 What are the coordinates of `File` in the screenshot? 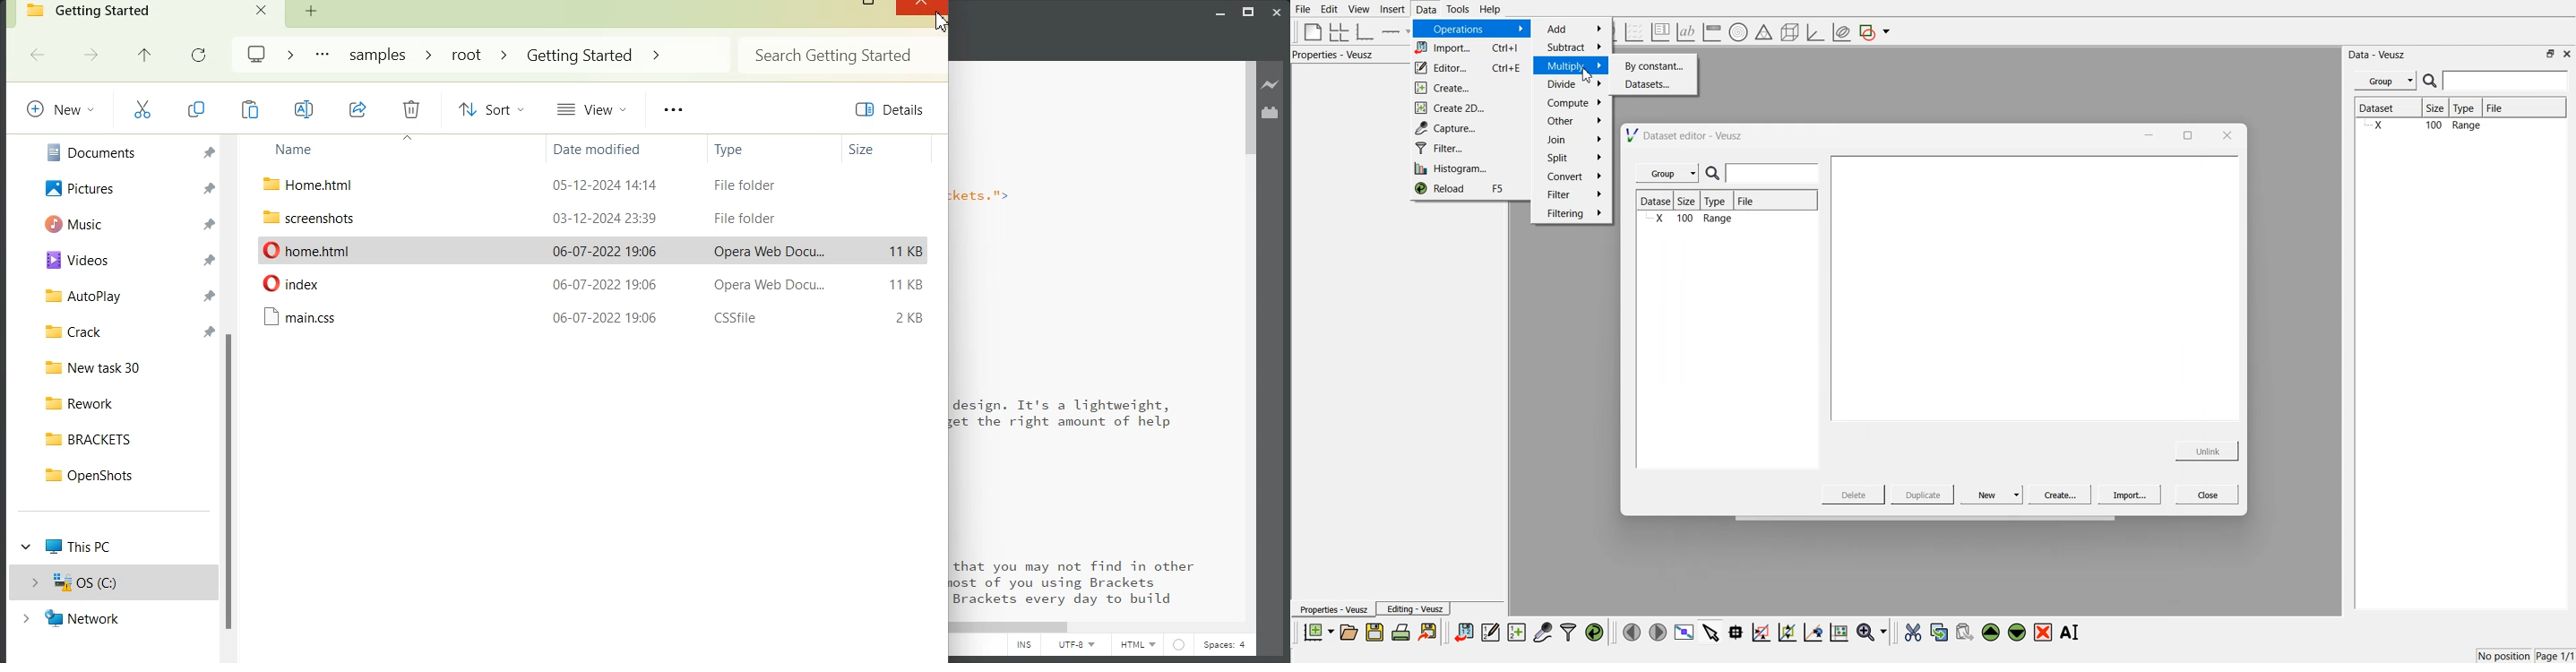 It's located at (332, 251).